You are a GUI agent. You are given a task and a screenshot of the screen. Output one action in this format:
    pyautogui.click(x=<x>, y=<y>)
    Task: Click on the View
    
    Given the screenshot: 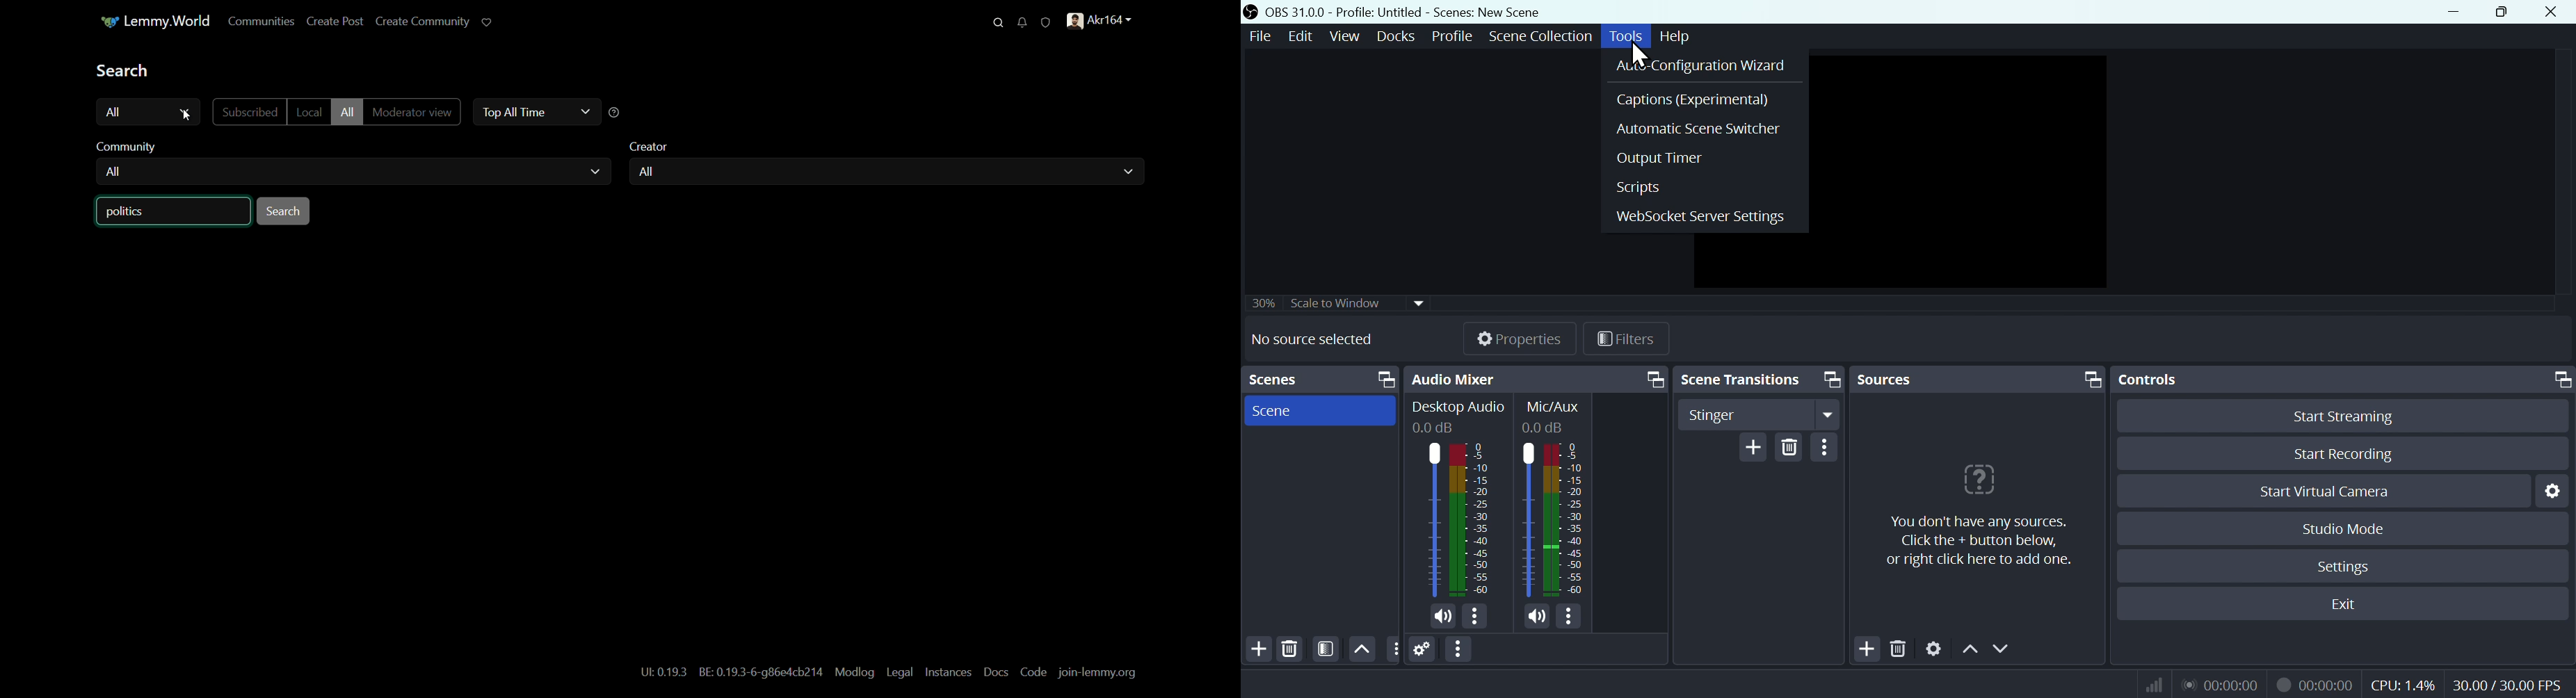 What is the action you would take?
    pyautogui.click(x=1342, y=36)
    